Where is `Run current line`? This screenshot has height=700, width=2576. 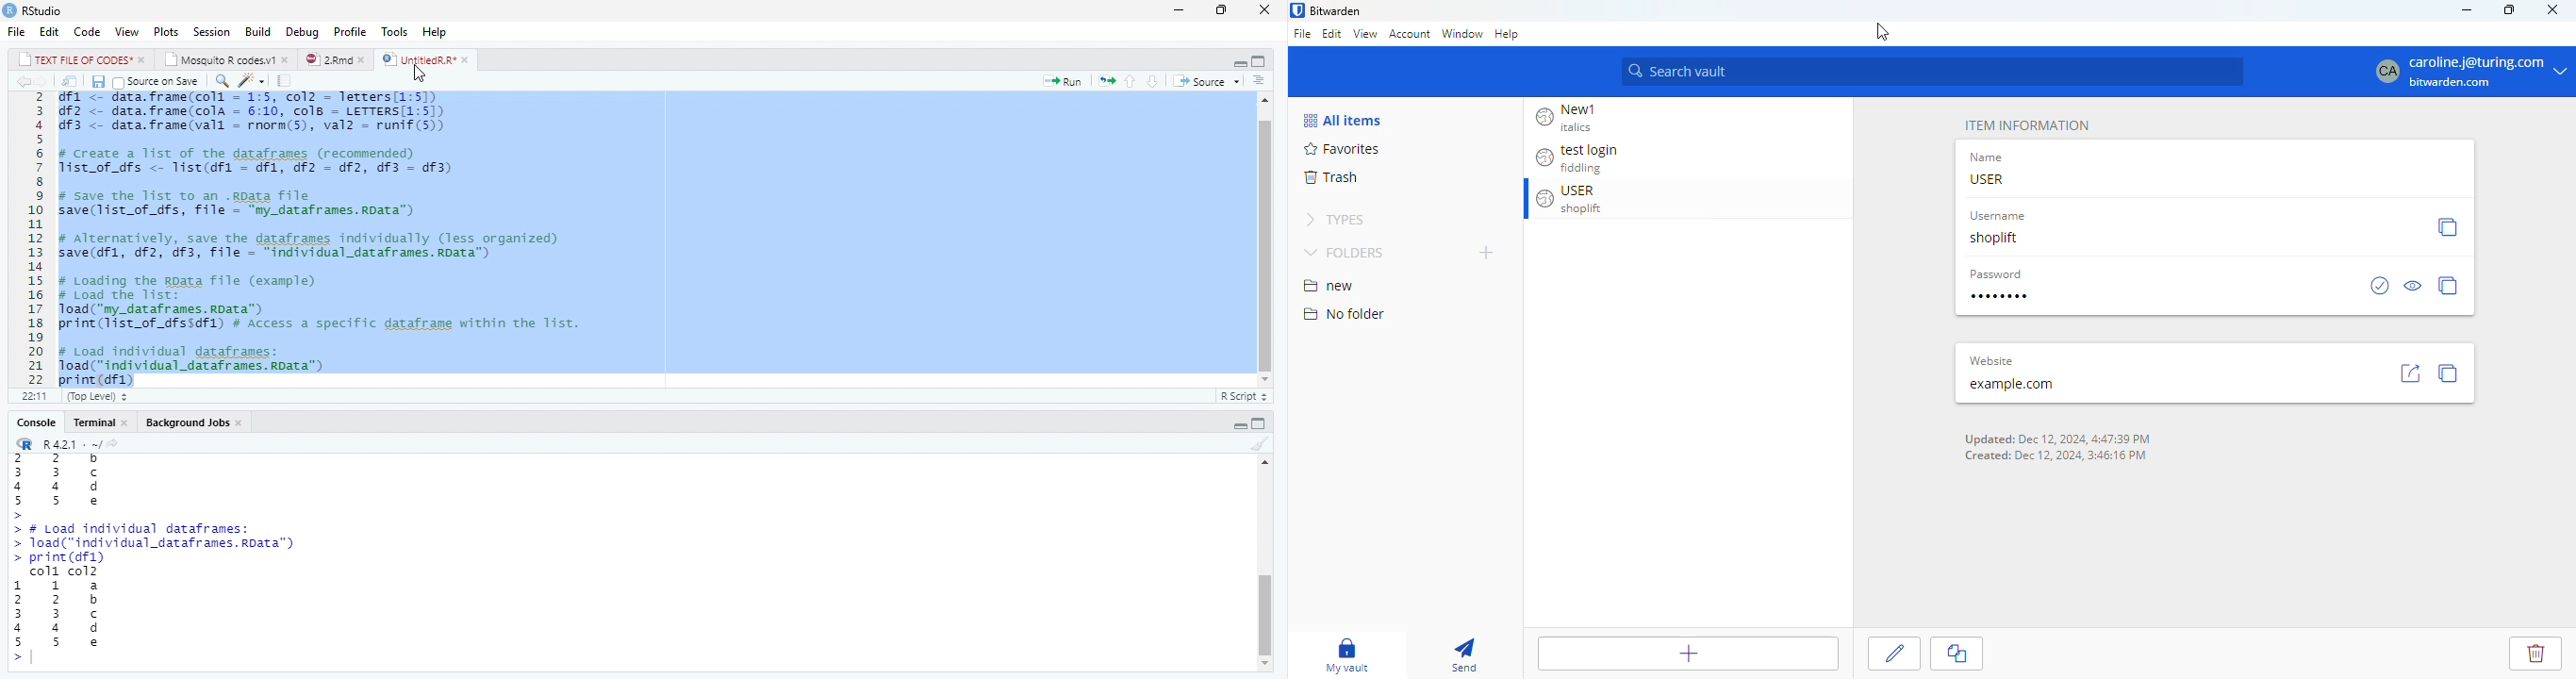 Run current line is located at coordinates (1064, 81).